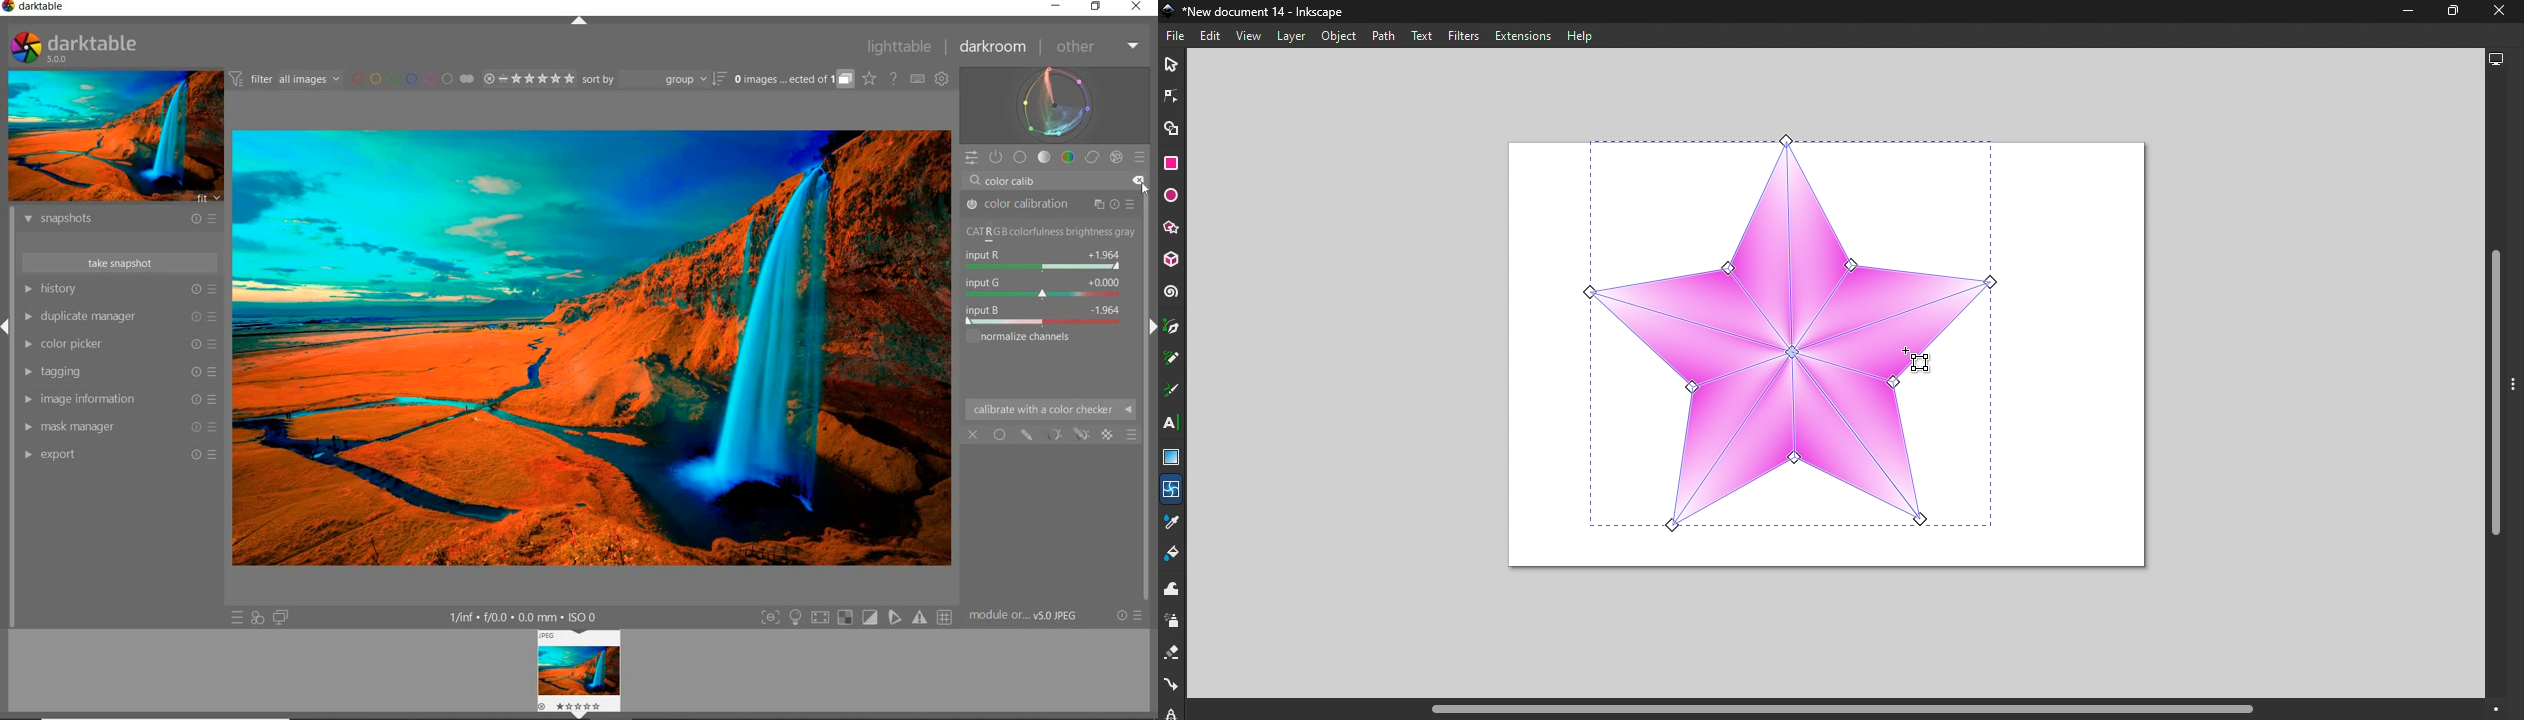  Describe the element at coordinates (121, 456) in the screenshot. I see `export` at that location.